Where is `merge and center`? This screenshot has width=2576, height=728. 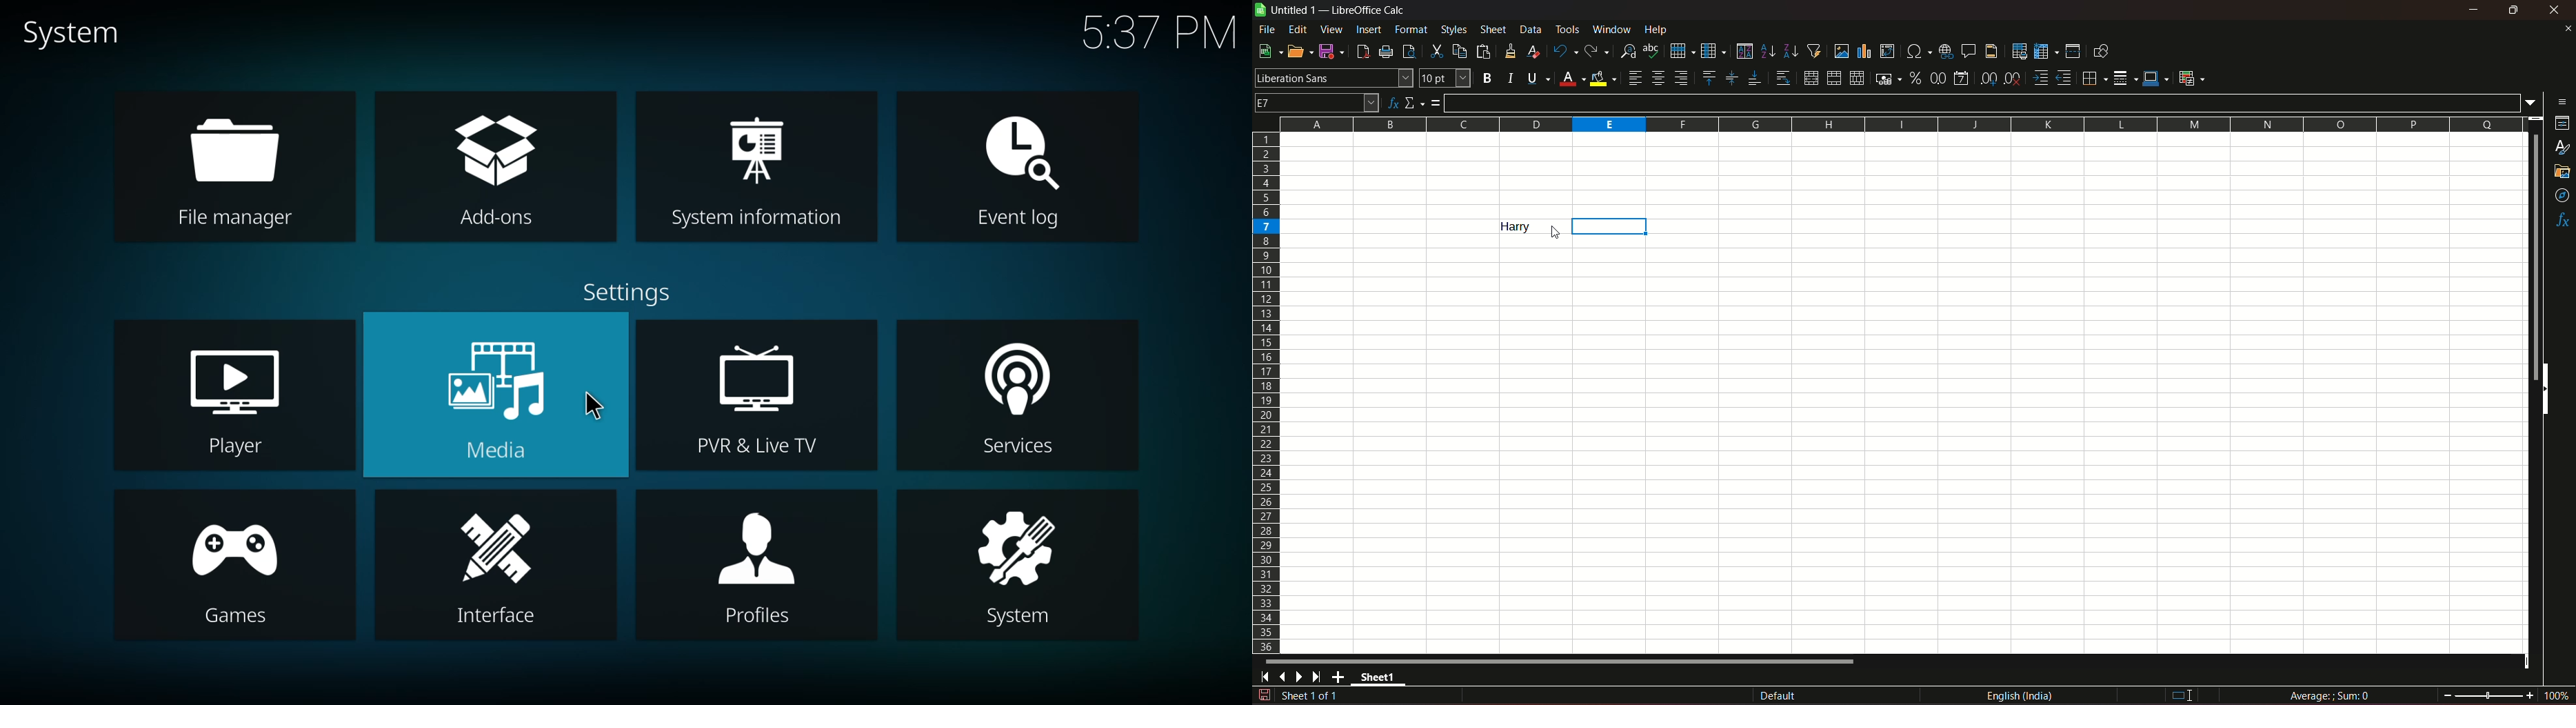 merge and center is located at coordinates (1810, 78).